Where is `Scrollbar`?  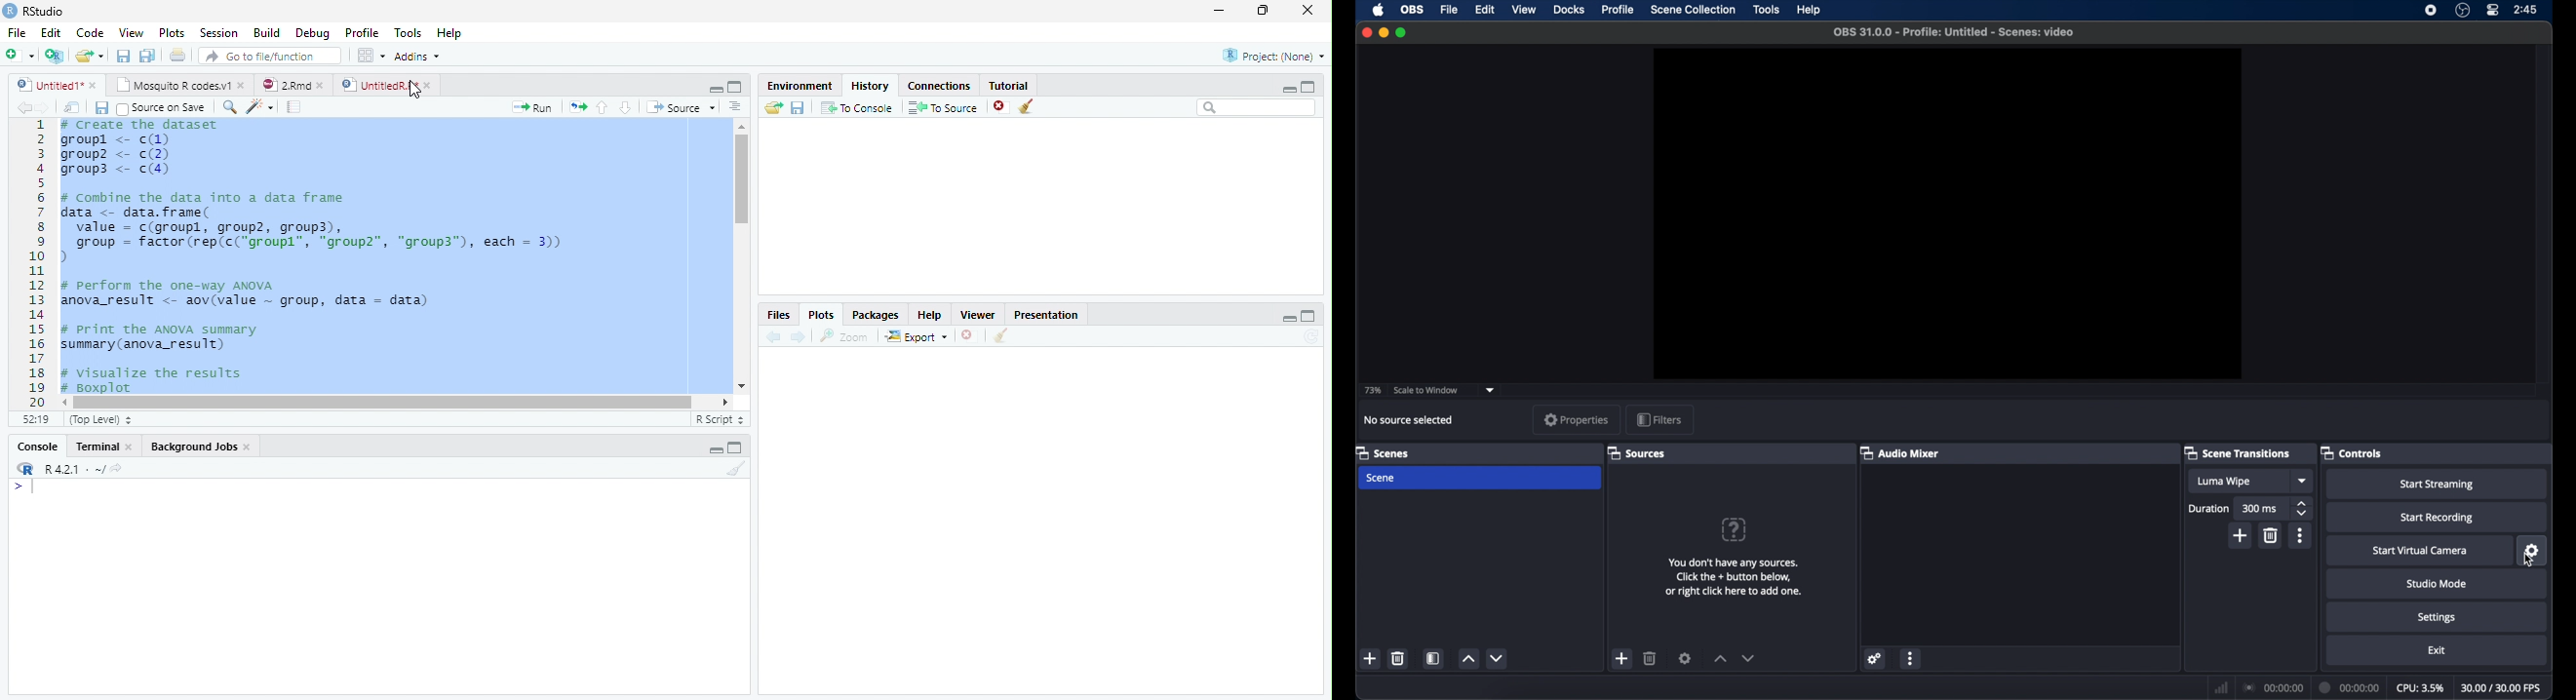 Scrollbar is located at coordinates (739, 257).